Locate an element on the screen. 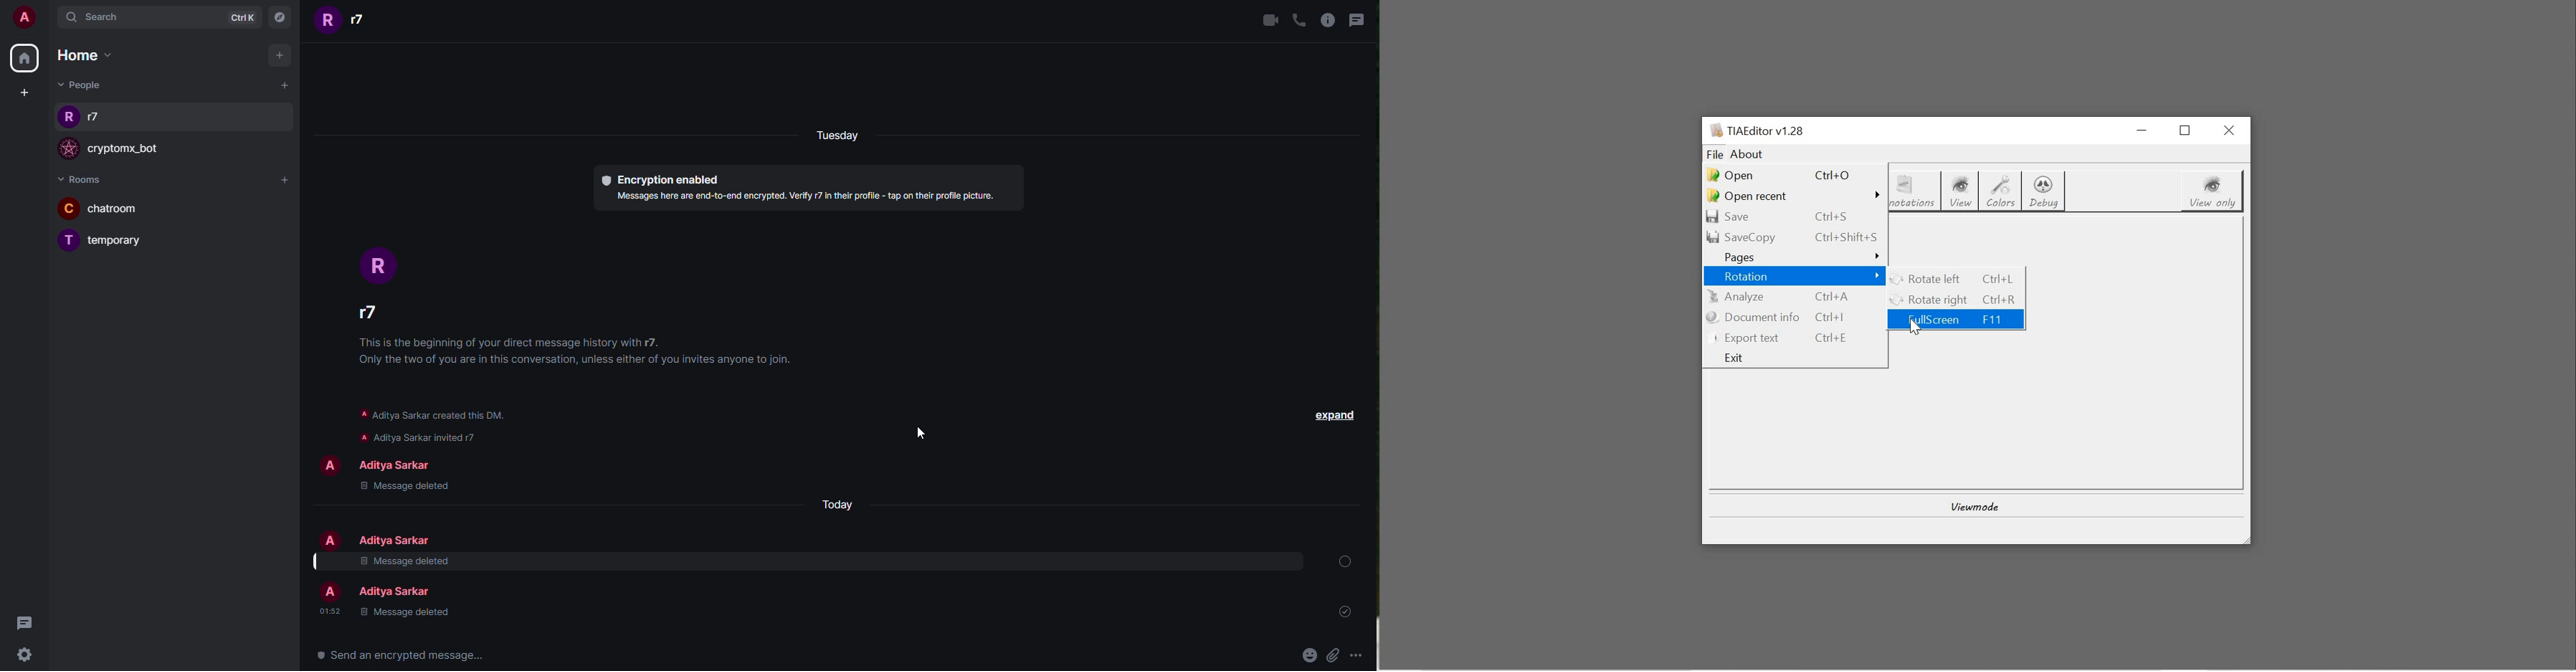  add is located at coordinates (284, 179).